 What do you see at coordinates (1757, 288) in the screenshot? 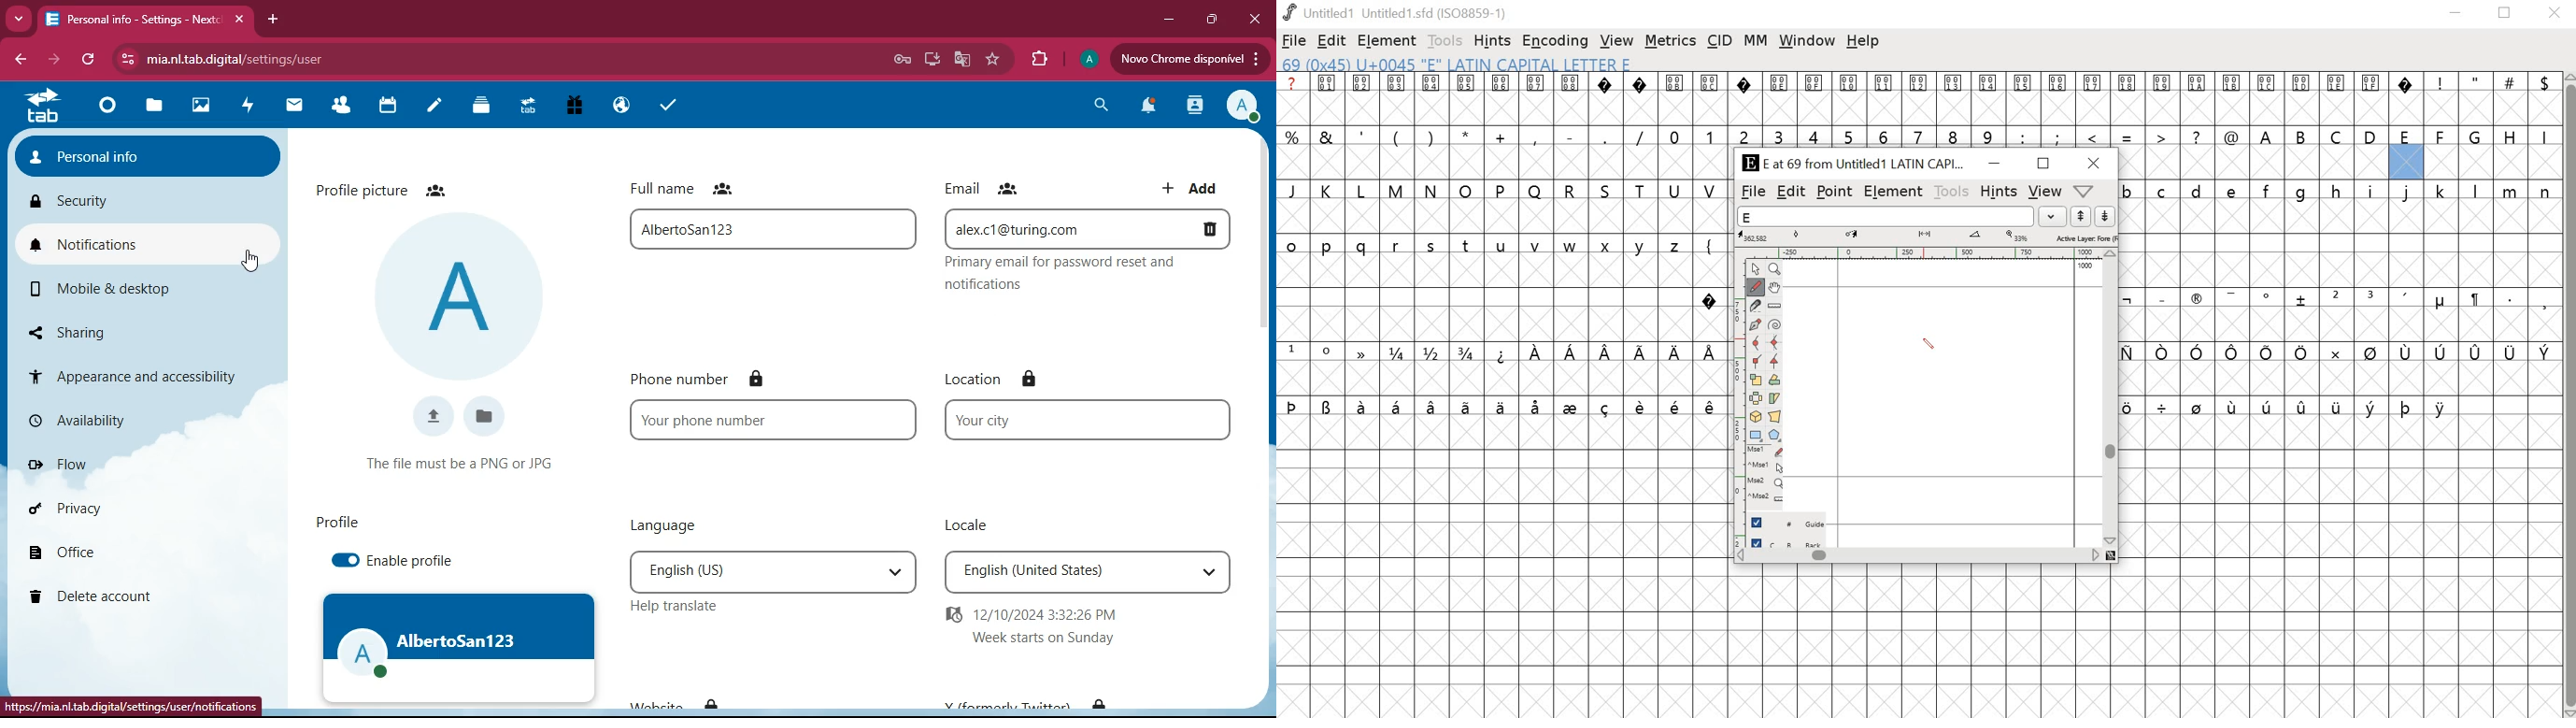
I see `Freehand` at bounding box center [1757, 288].